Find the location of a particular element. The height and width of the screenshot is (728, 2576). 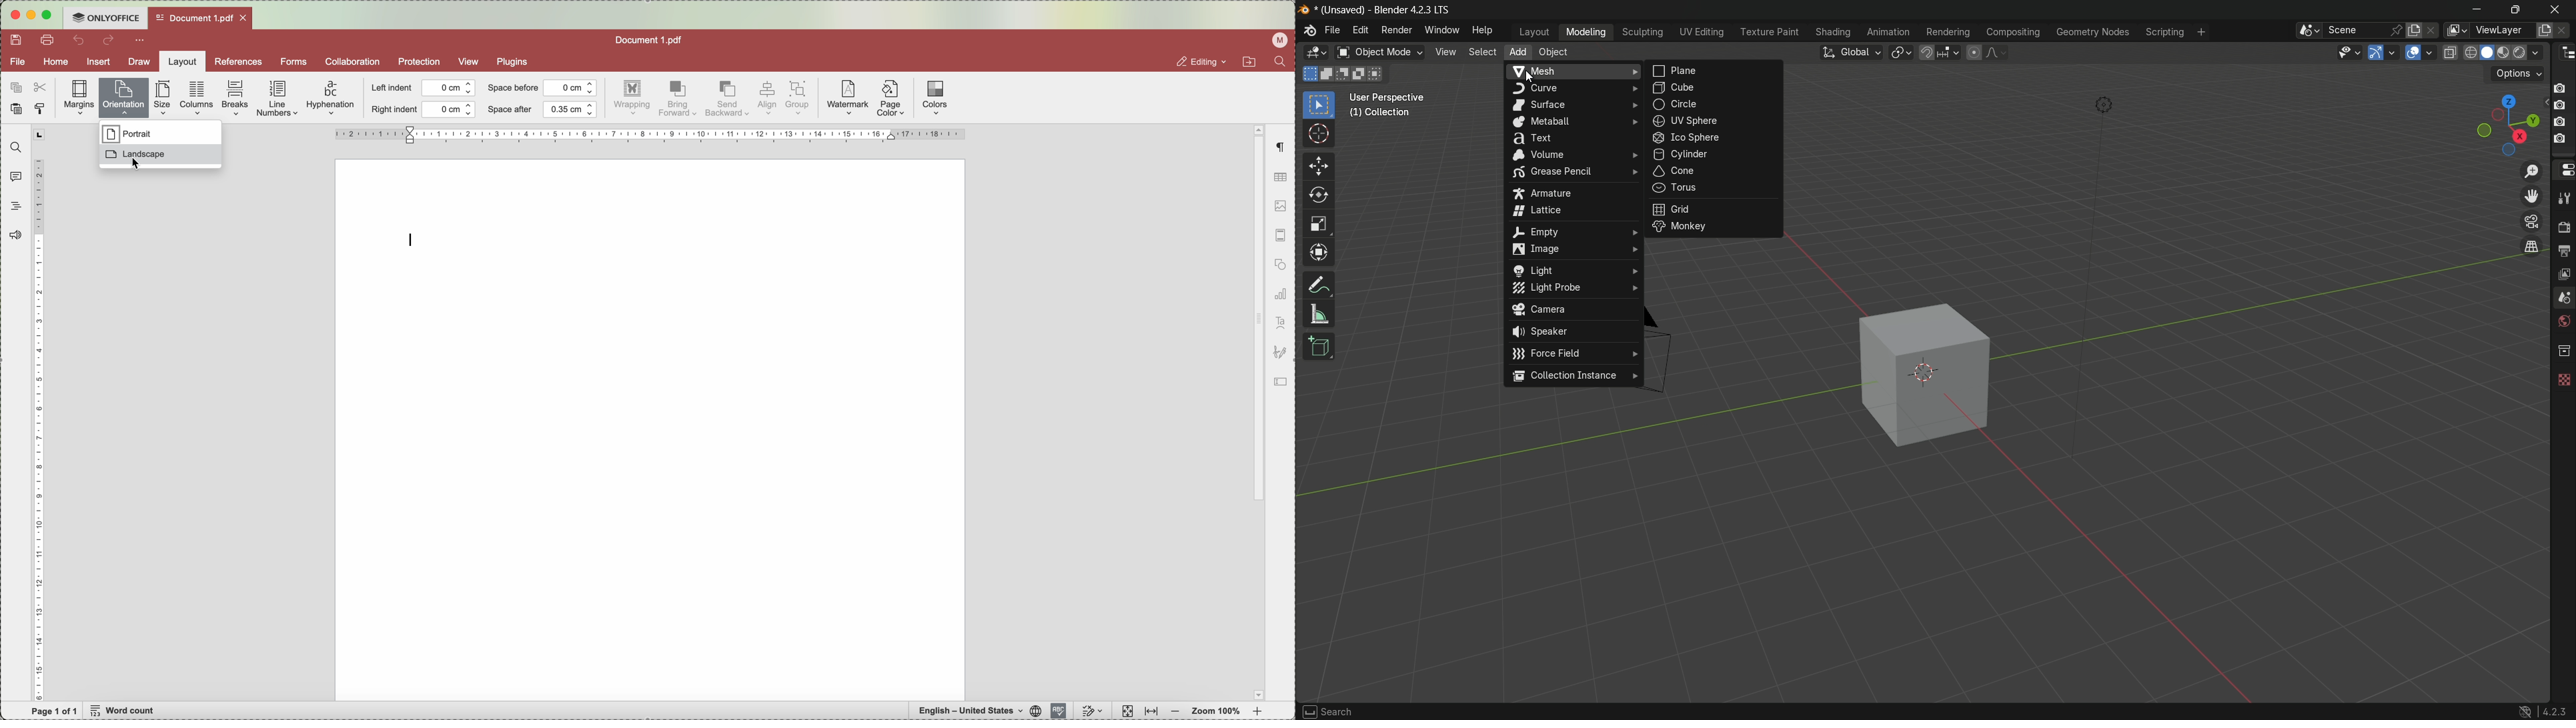

geometry nodes menu is located at coordinates (2093, 31).